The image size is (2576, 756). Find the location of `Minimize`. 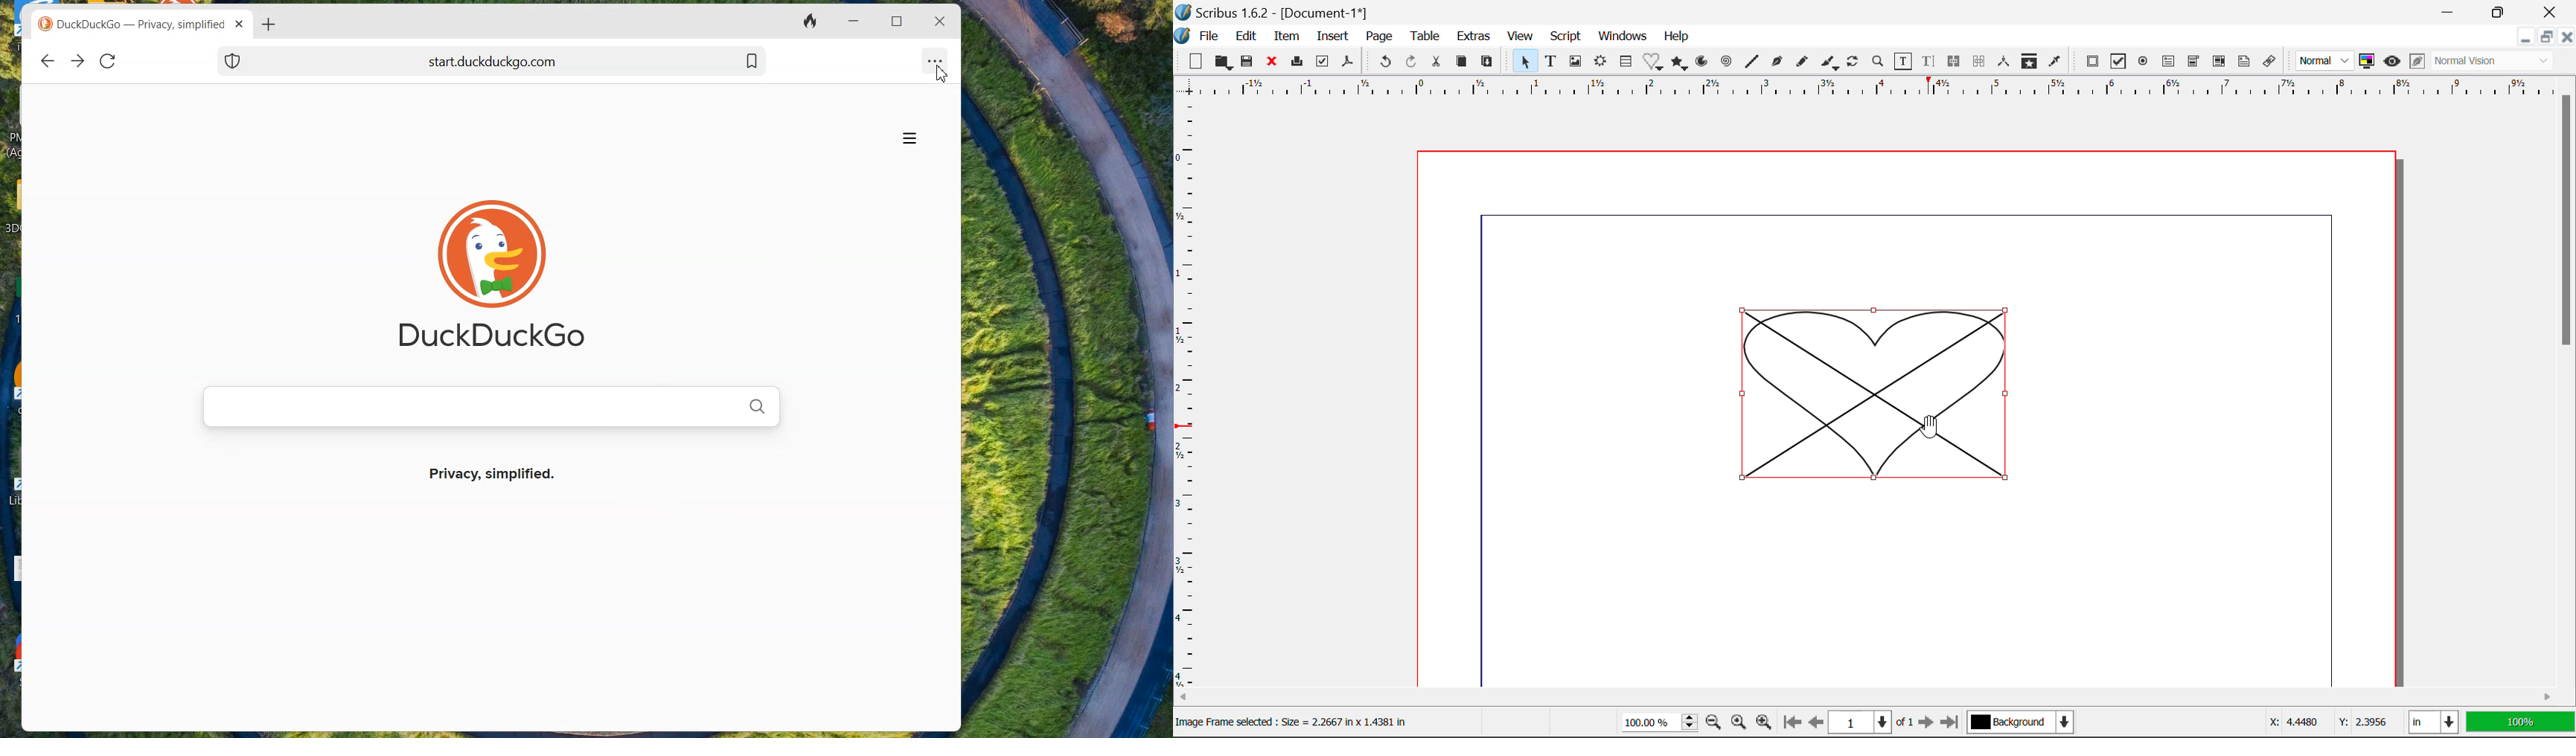

Minimize is located at coordinates (2549, 39).